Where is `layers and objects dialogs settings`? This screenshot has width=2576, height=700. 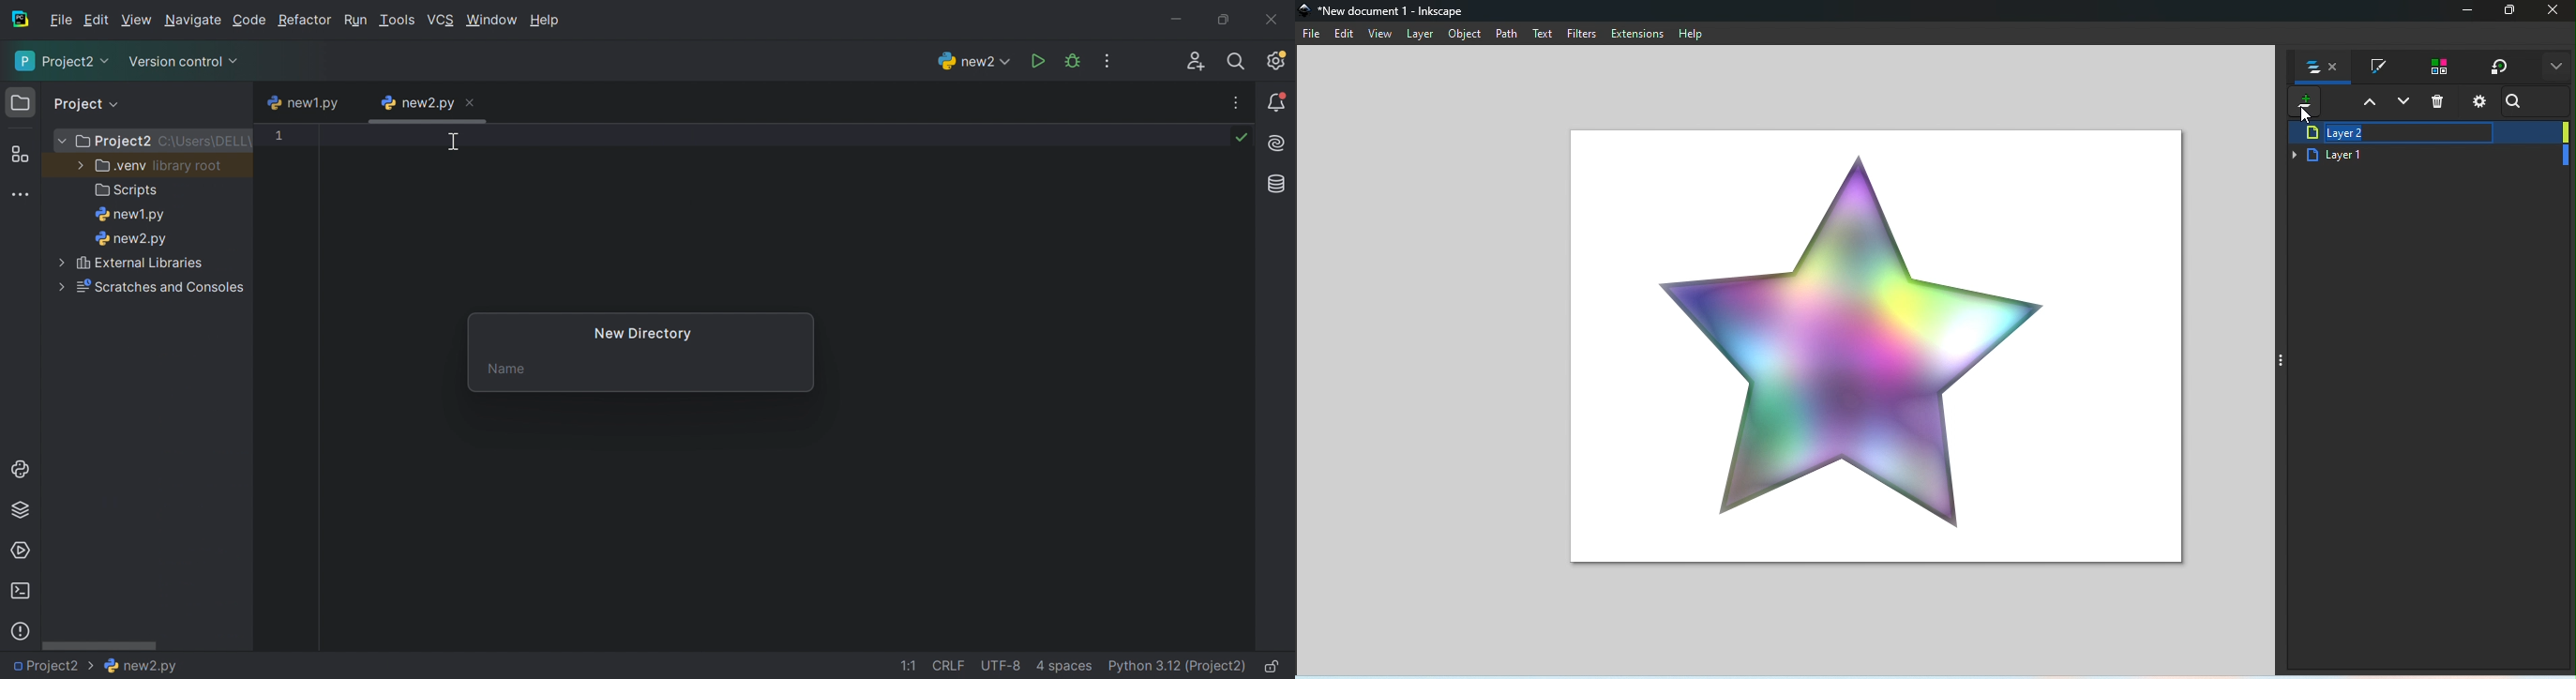
layers and objects dialogs settings is located at coordinates (2479, 103).